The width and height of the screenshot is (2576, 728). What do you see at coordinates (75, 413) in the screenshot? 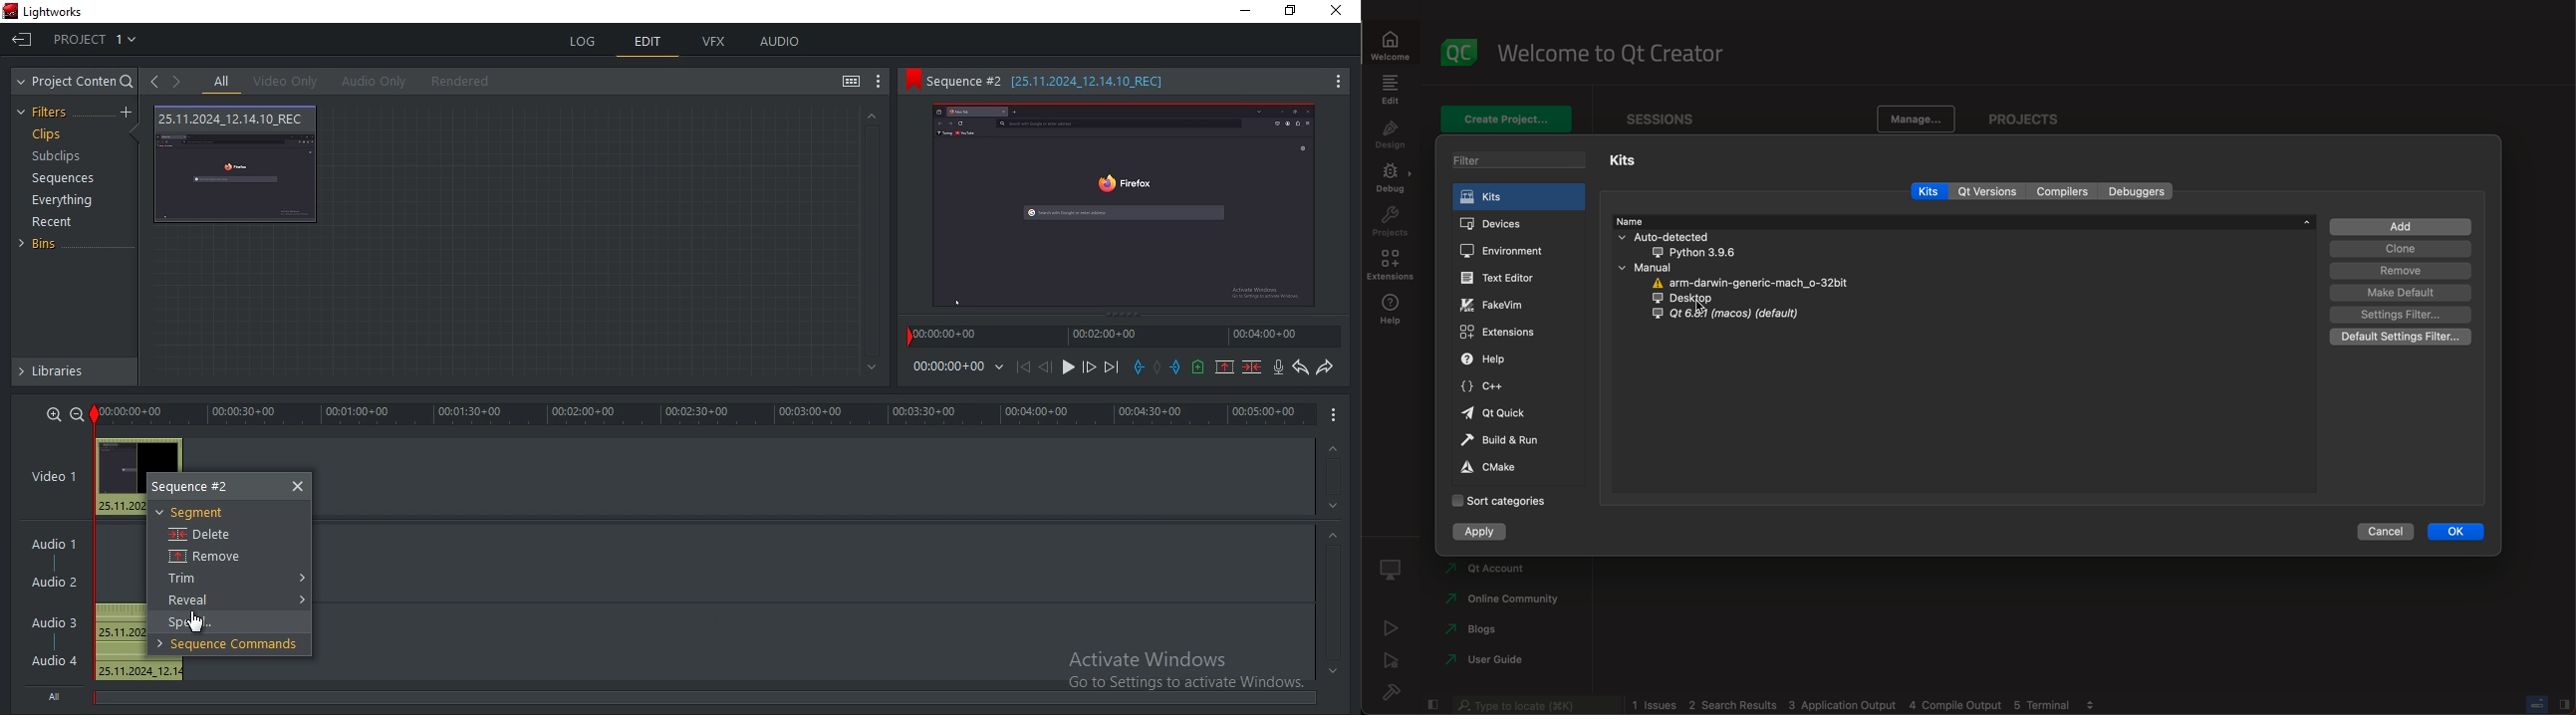
I see `zoom out` at bounding box center [75, 413].